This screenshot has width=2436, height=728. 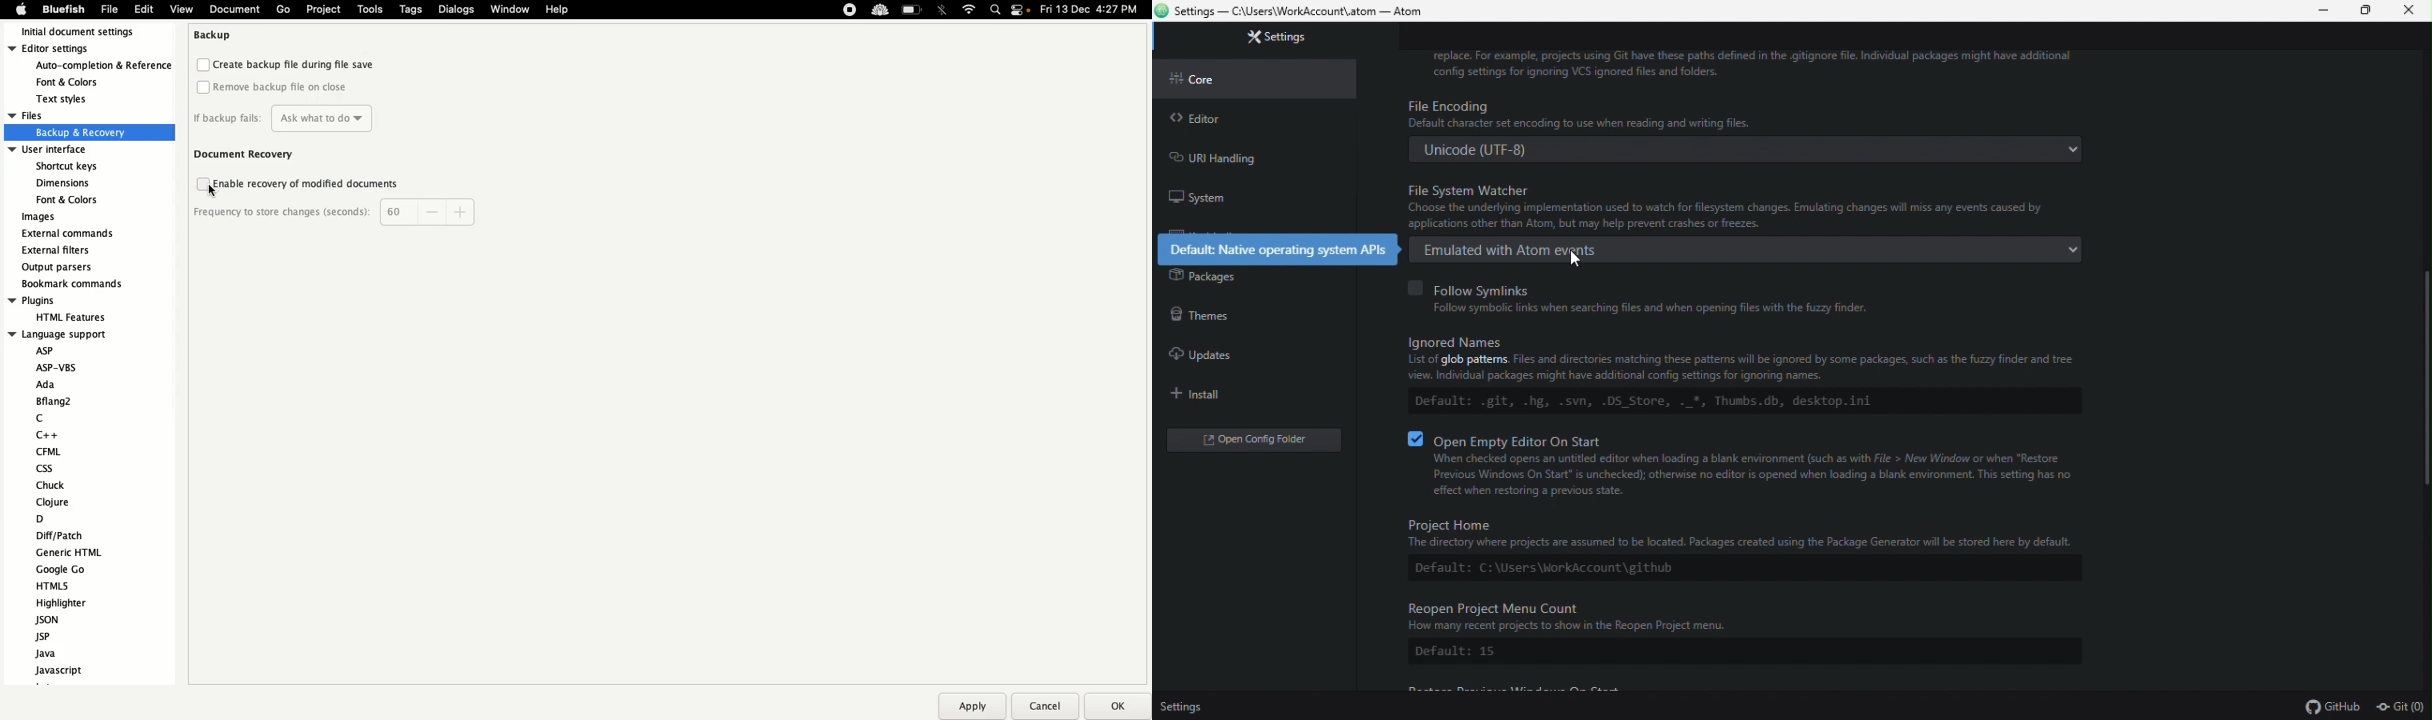 What do you see at coordinates (1747, 115) in the screenshot?
I see `File Encoding Default character set encoding to use when reading and writing files.` at bounding box center [1747, 115].